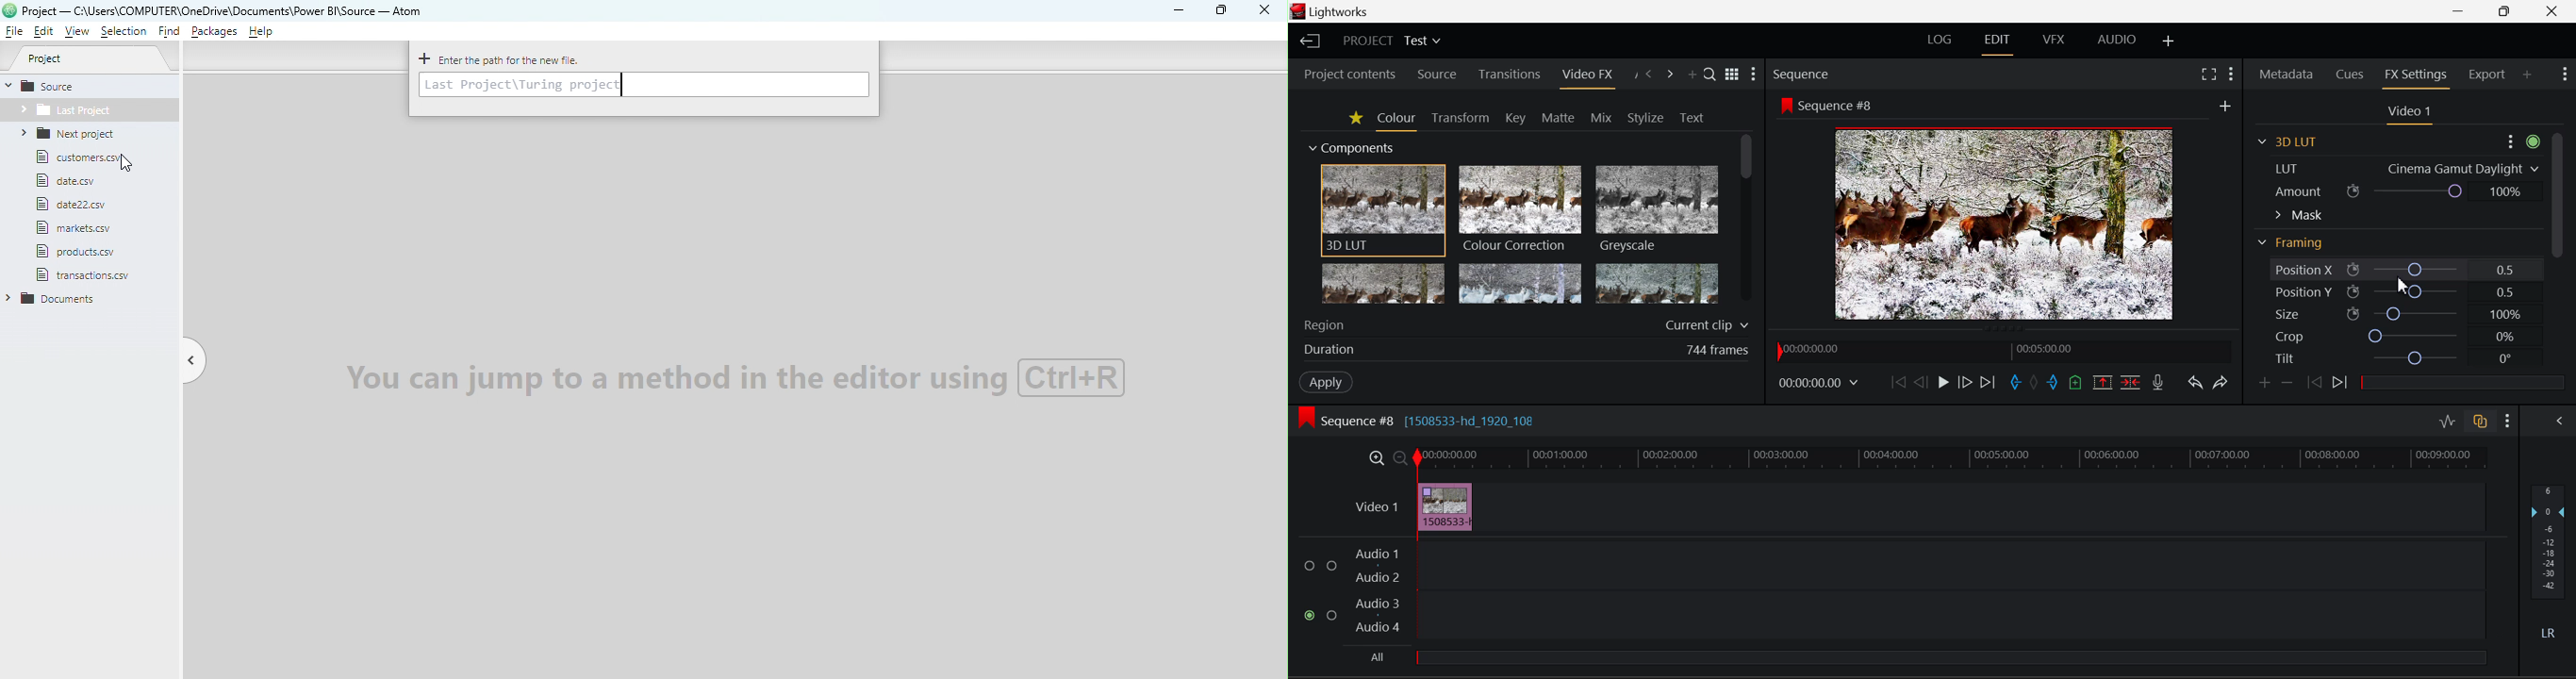 The image size is (2576, 700). I want to click on Previous Panel, so click(1650, 72).